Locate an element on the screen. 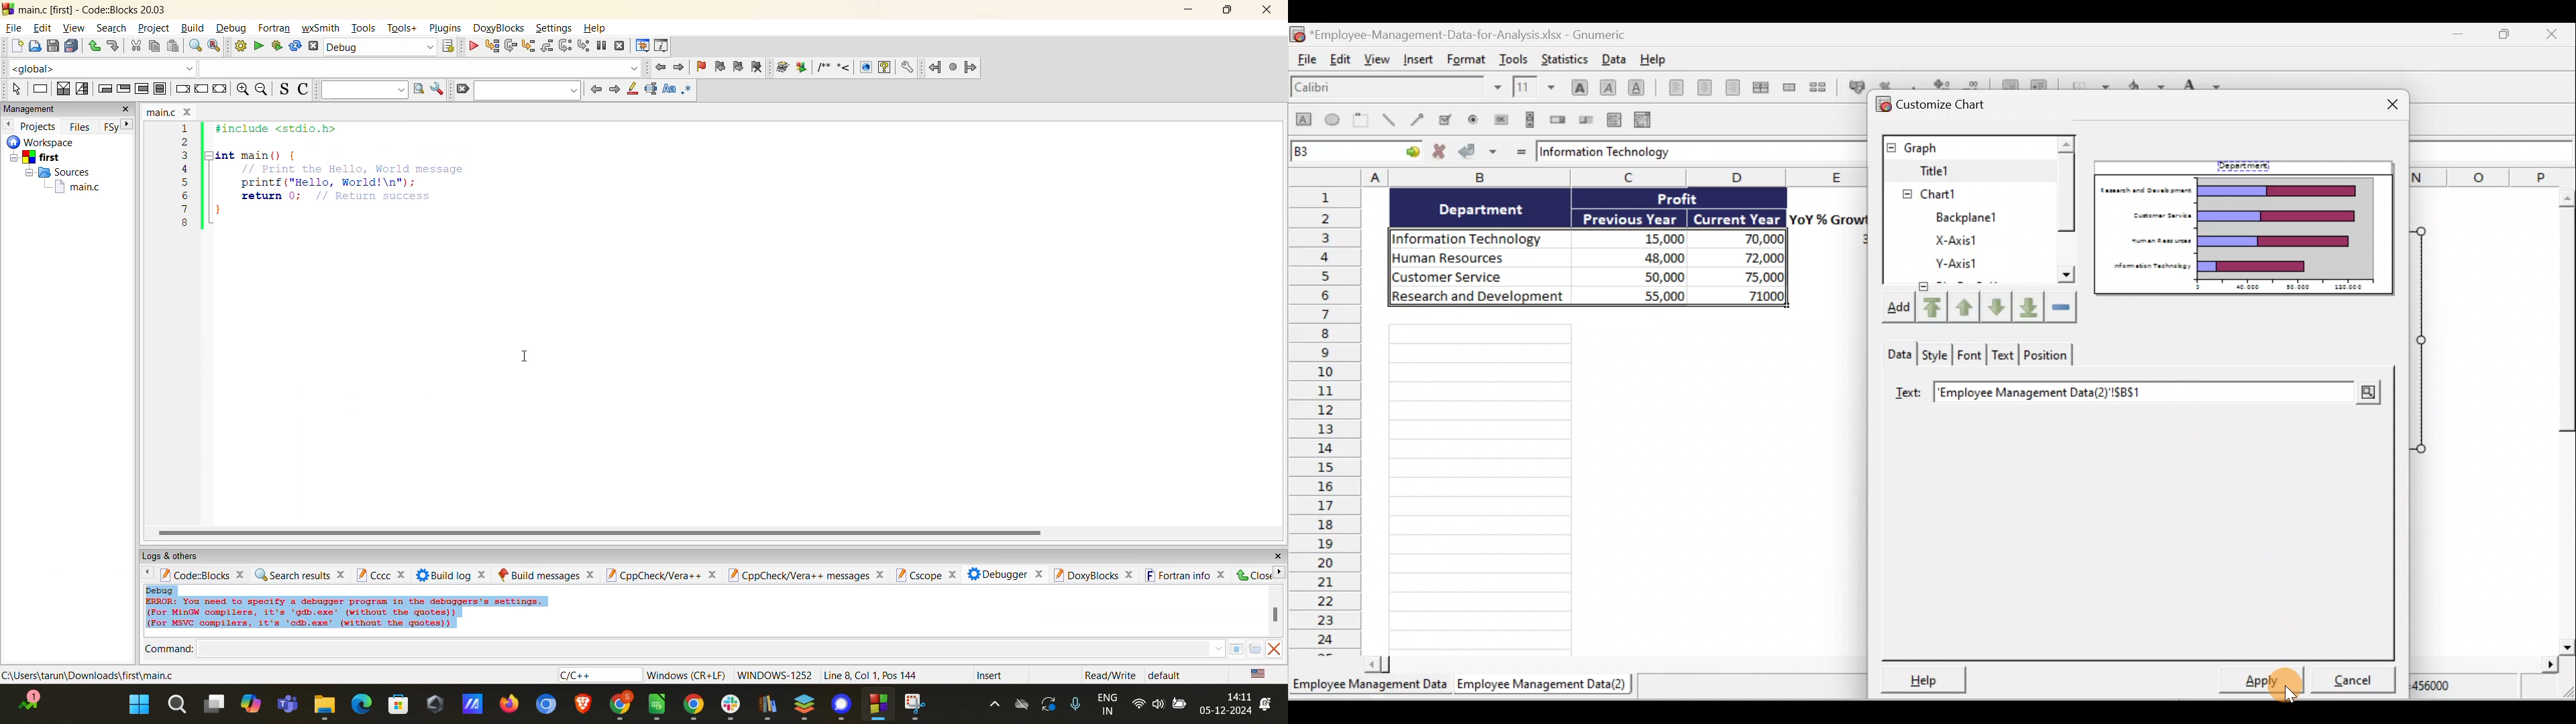 The width and height of the screenshot is (2576, 728). debug/conitnue is located at coordinates (472, 48).